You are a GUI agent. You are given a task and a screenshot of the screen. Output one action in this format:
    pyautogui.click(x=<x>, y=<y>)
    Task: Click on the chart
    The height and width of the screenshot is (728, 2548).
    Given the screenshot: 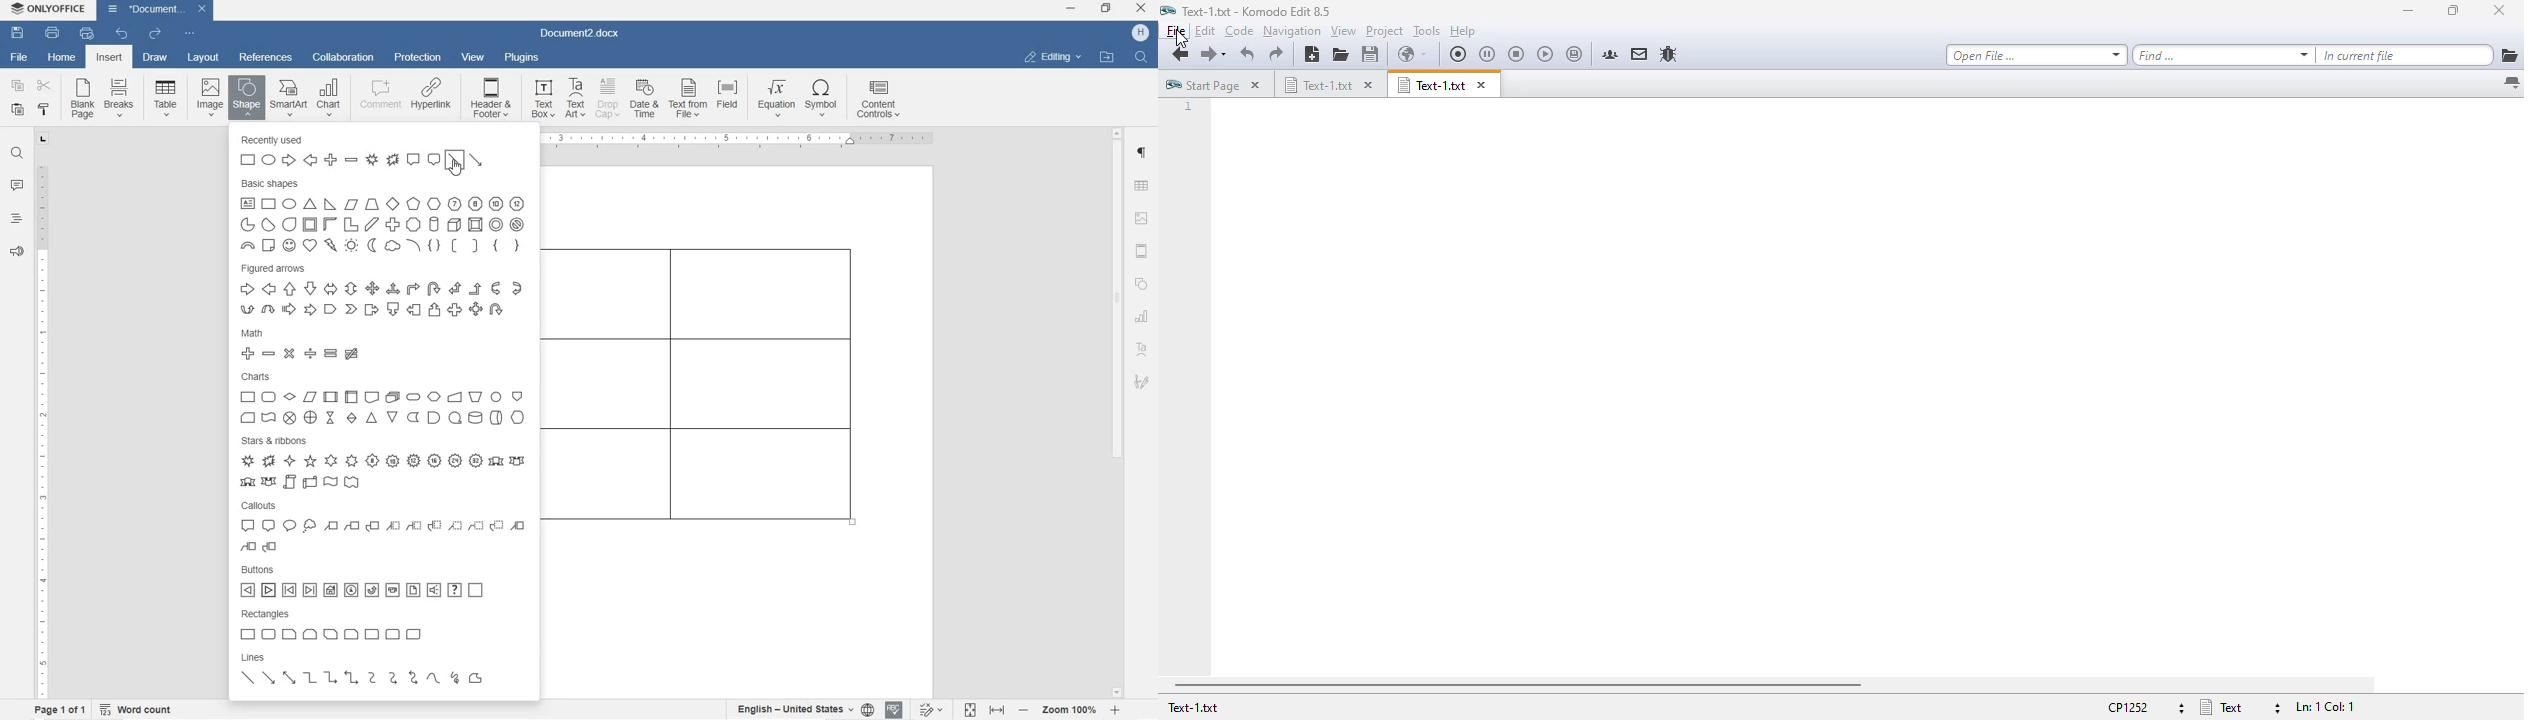 What is the action you would take?
    pyautogui.click(x=1144, y=316)
    